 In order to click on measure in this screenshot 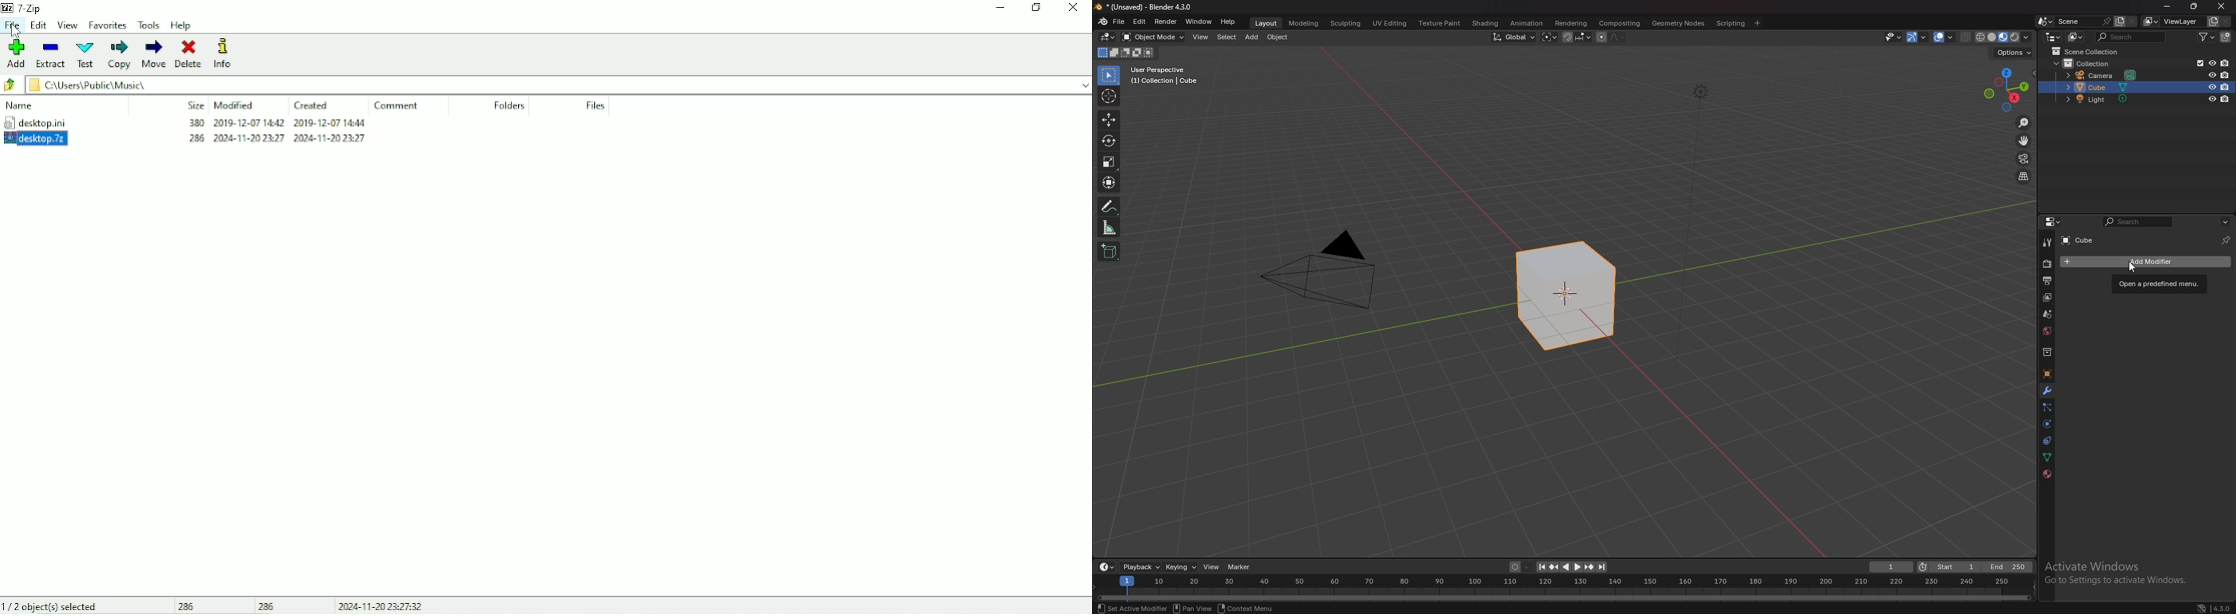, I will do `click(1110, 228)`.